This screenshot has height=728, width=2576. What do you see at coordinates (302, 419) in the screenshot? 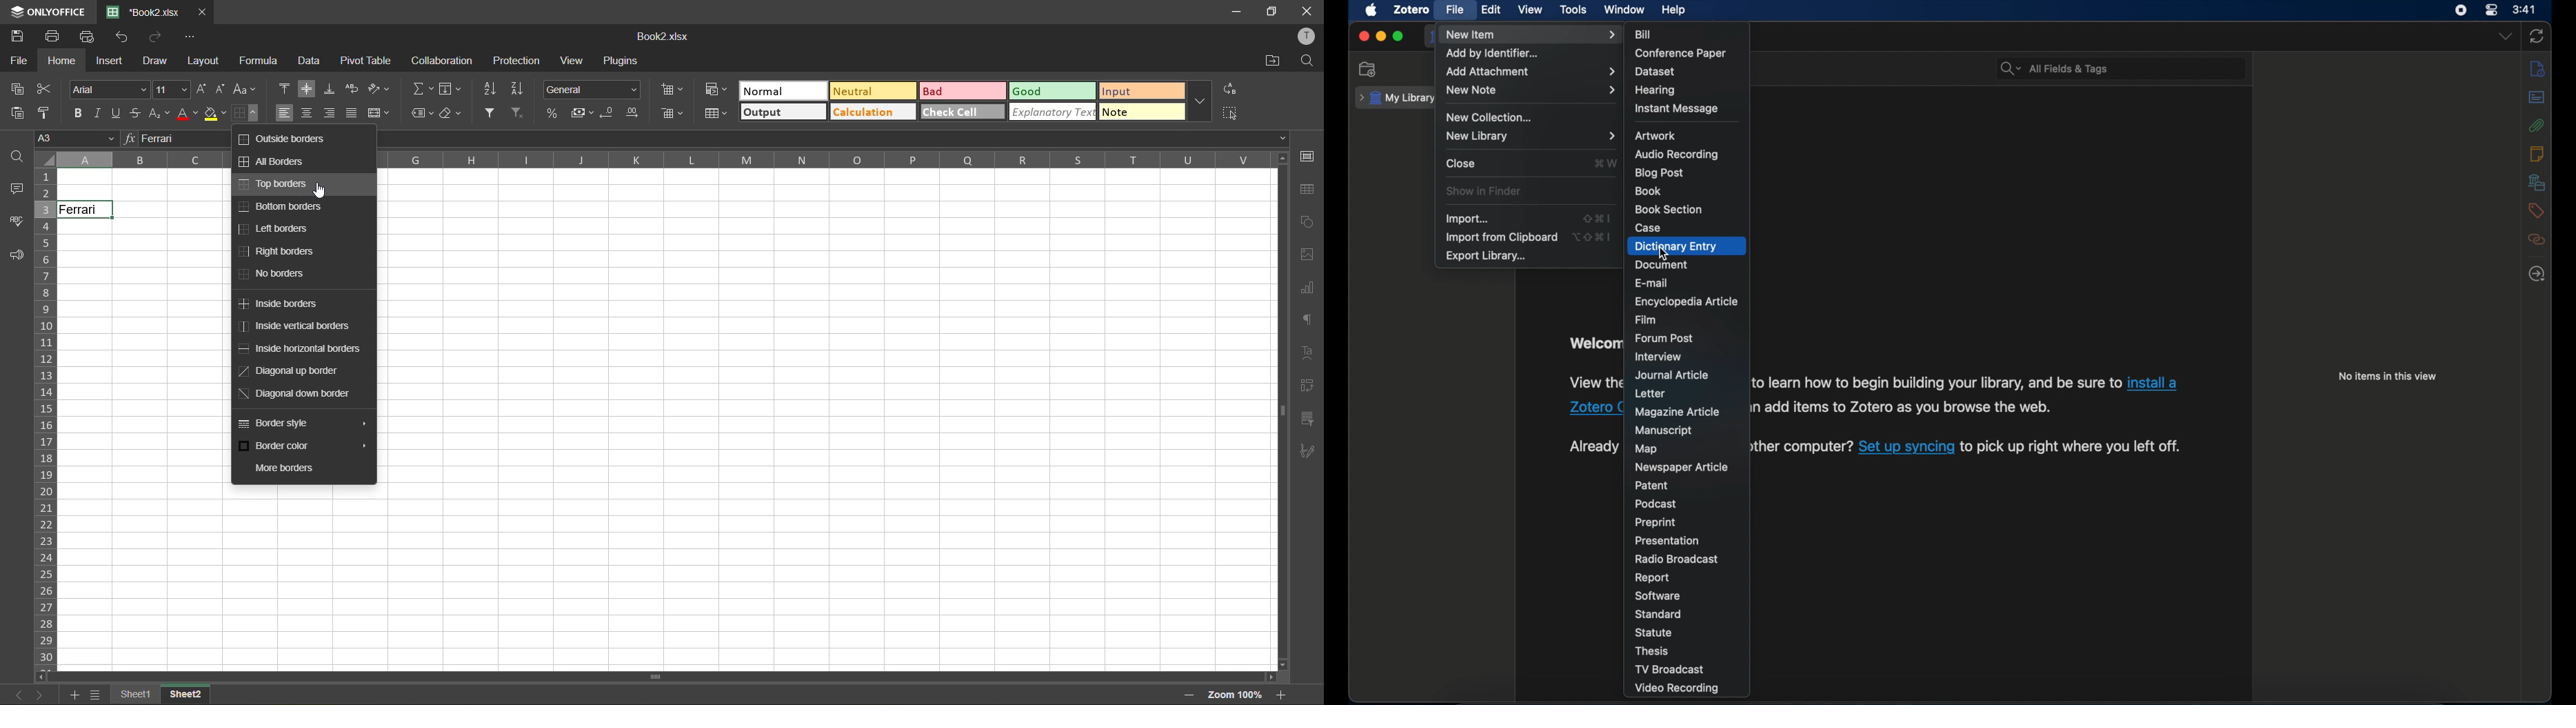
I see `border style` at bounding box center [302, 419].